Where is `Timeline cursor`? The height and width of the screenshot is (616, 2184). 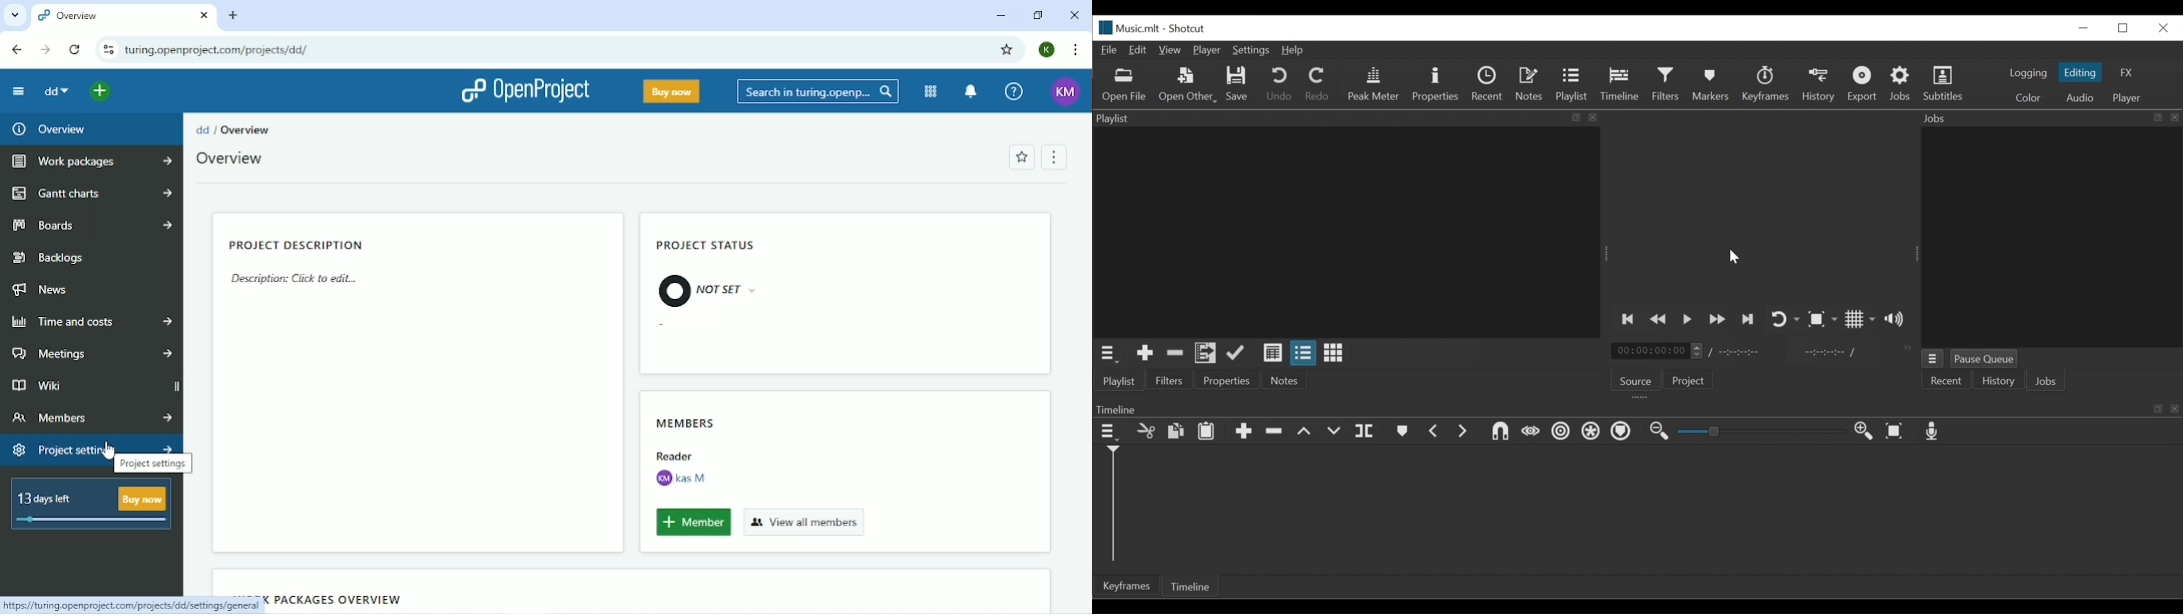
Timeline cursor is located at coordinates (1113, 505).